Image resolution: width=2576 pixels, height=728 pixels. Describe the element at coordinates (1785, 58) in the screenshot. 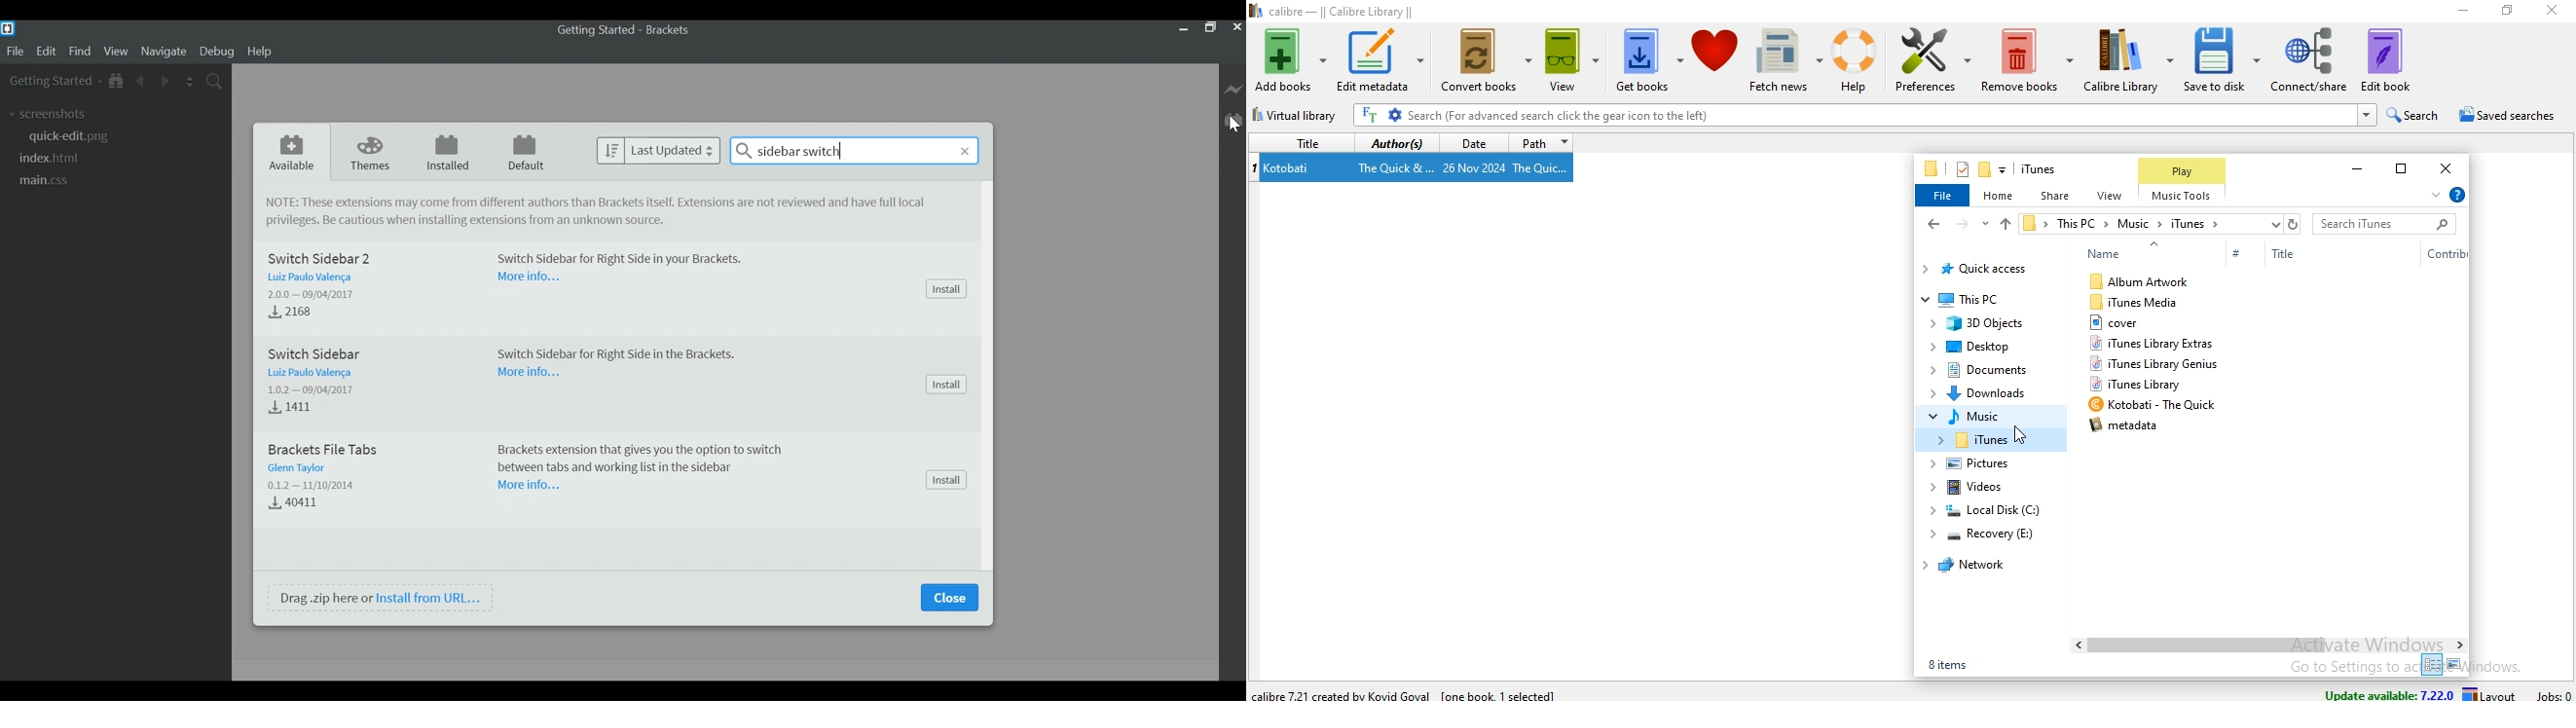

I see `fetch news` at that location.